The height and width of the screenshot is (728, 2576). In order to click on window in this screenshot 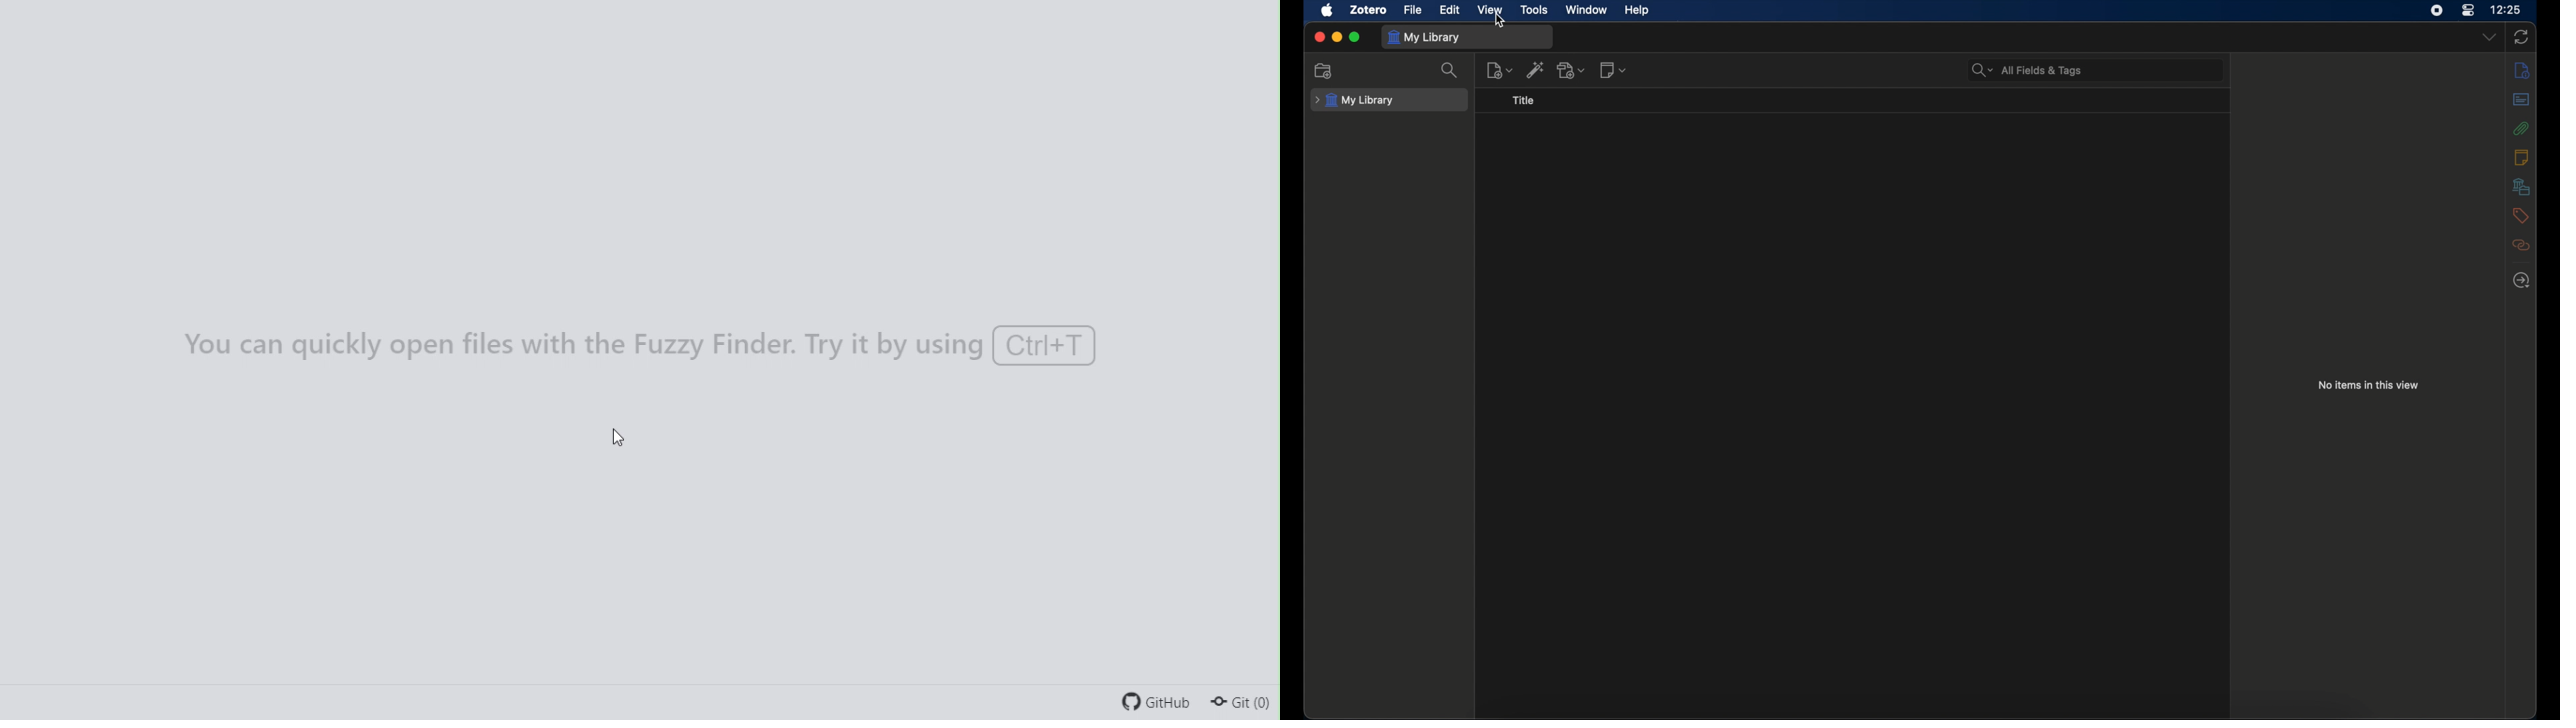, I will do `click(1587, 10)`.